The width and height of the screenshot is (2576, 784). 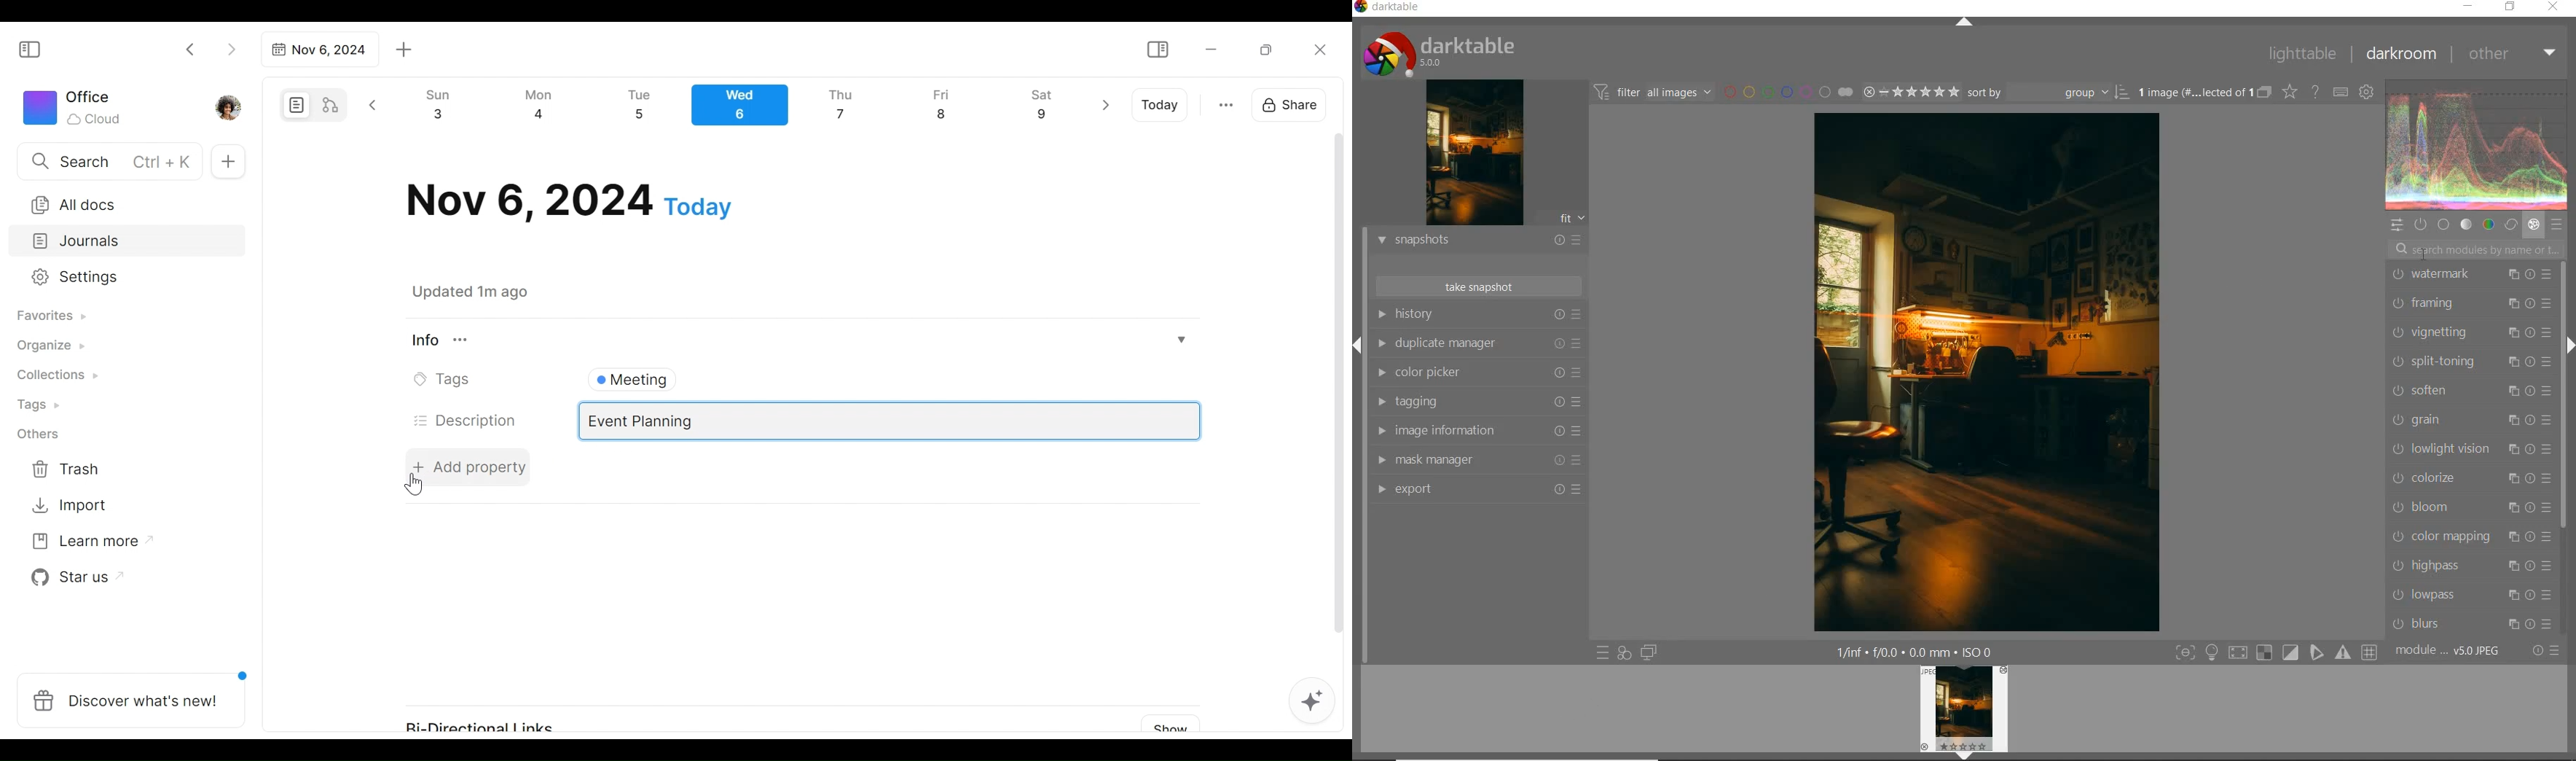 What do you see at coordinates (1788, 93) in the screenshot?
I see `filter by image color` at bounding box center [1788, 93].